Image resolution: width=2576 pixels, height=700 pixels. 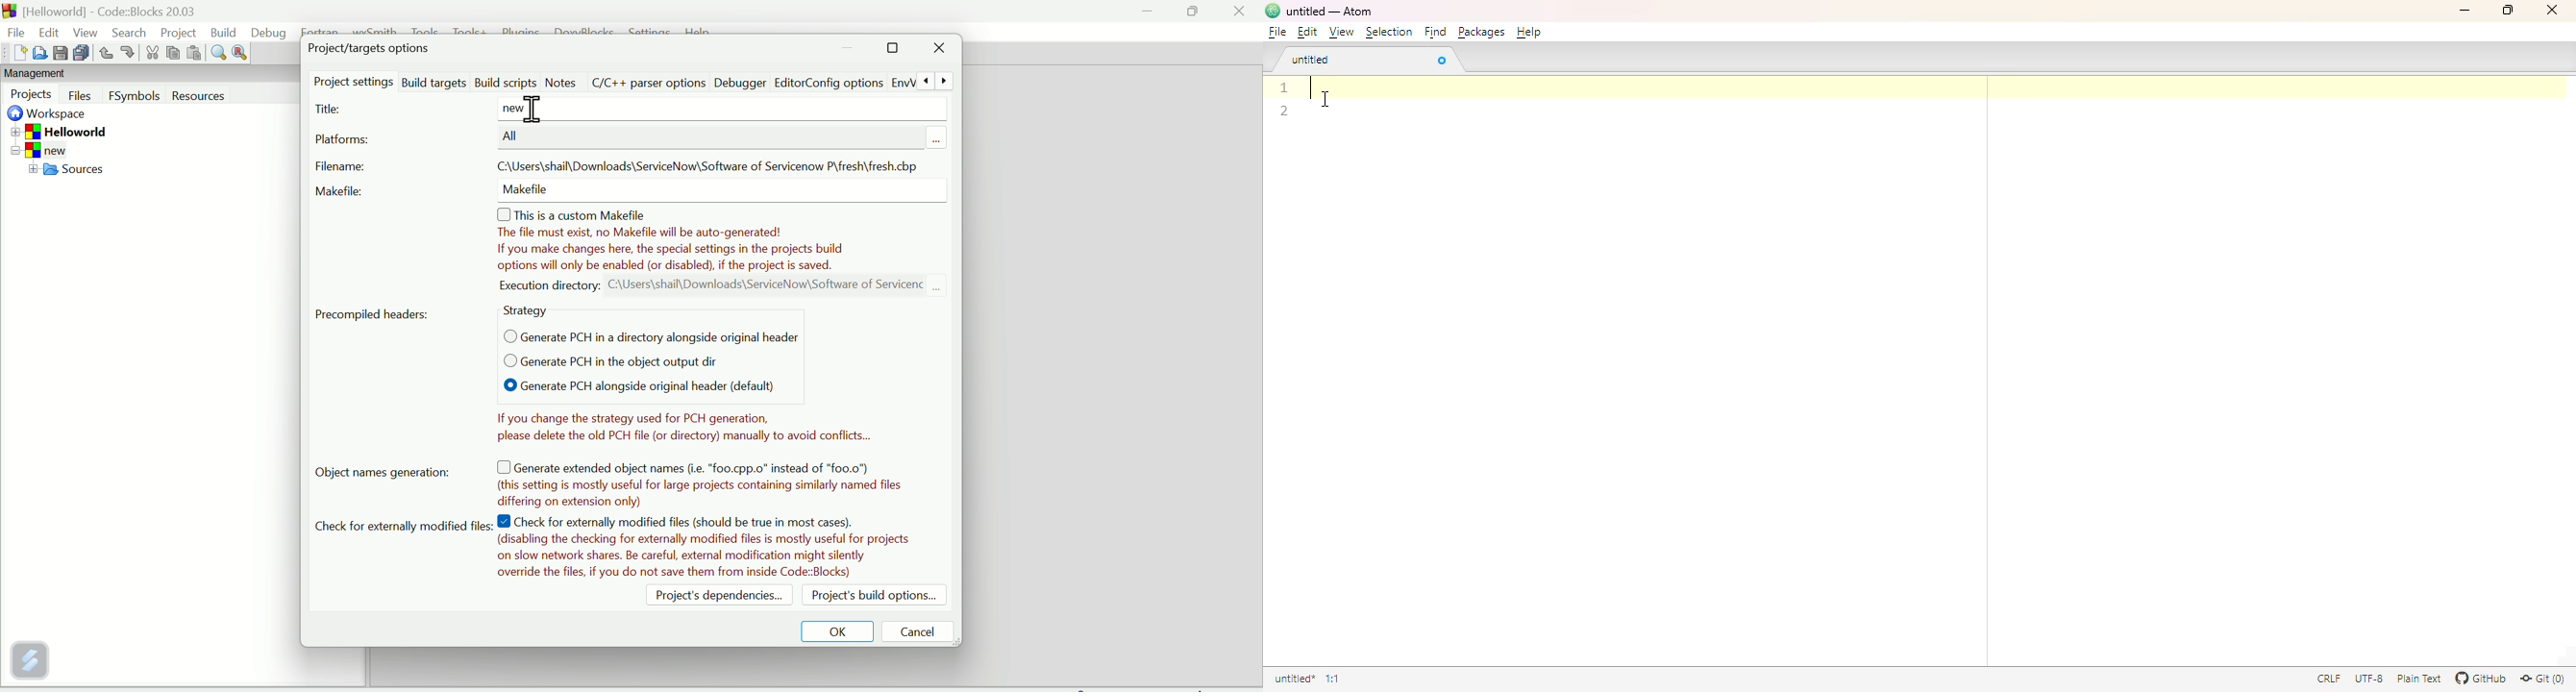 I want to click on close tab, so click(x=1441, y=61).